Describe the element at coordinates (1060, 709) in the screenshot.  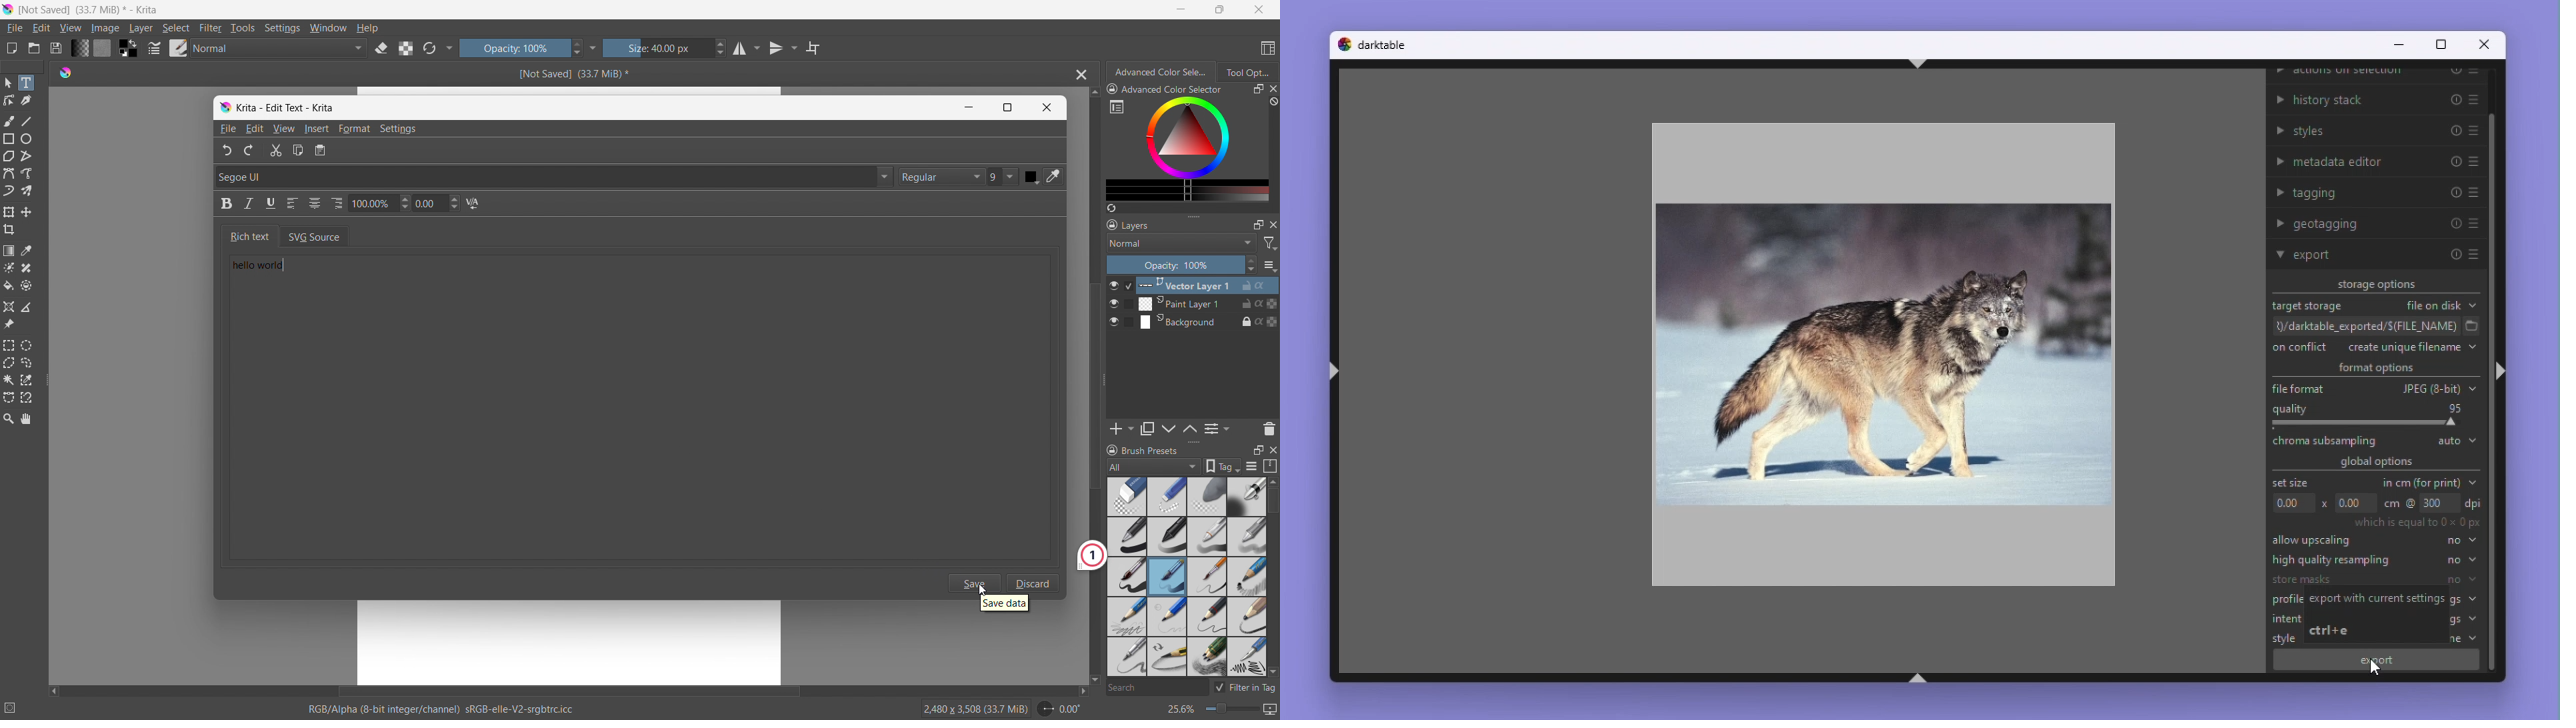
I see `rotate canvas` at that location.